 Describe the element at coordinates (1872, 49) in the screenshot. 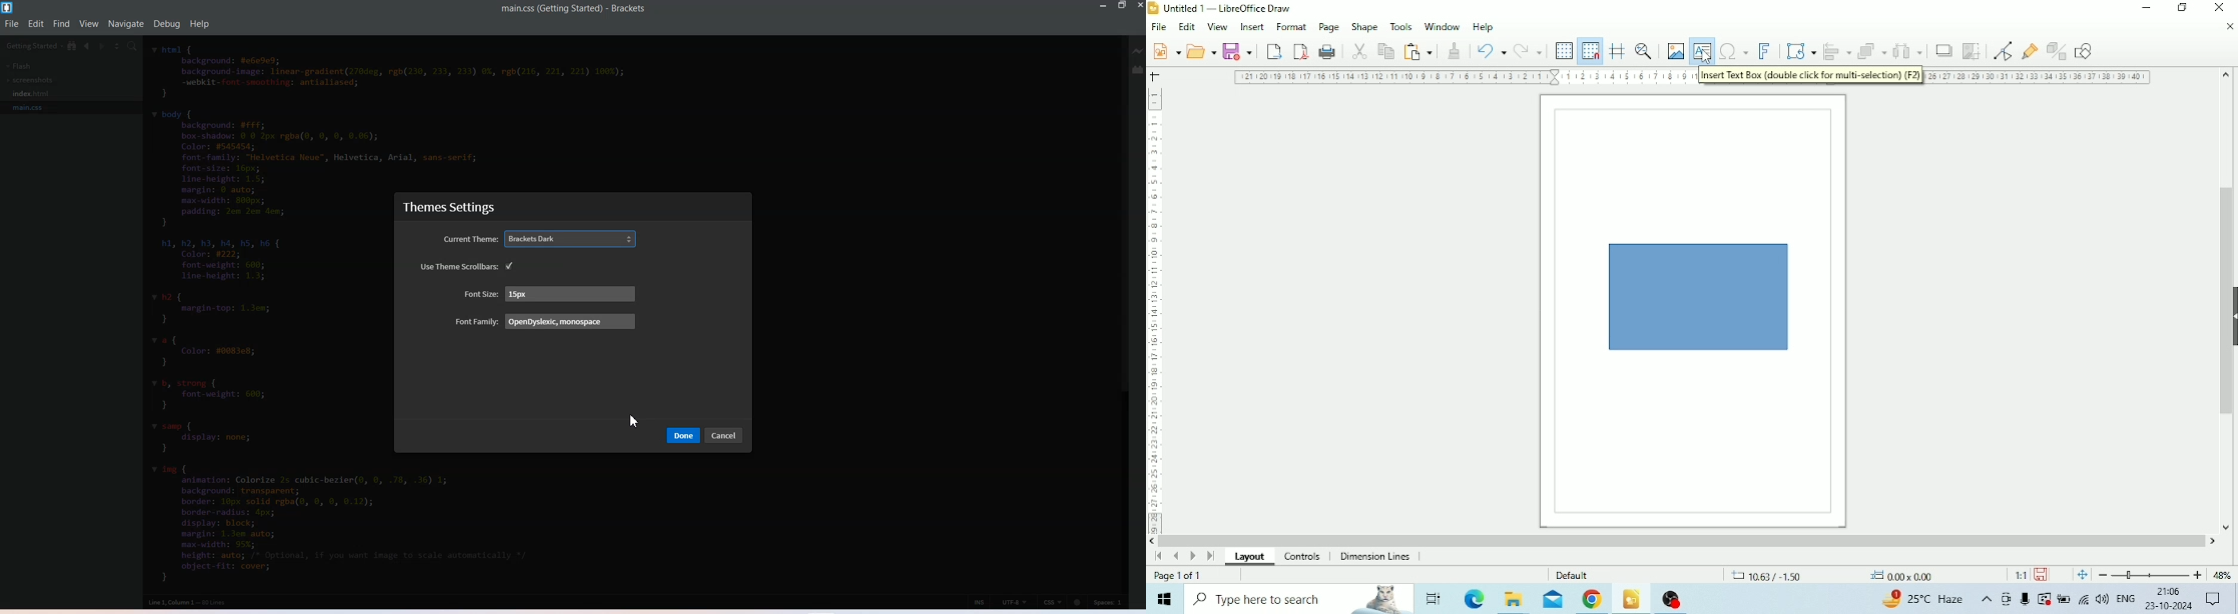

I see `Arrange` at that location.